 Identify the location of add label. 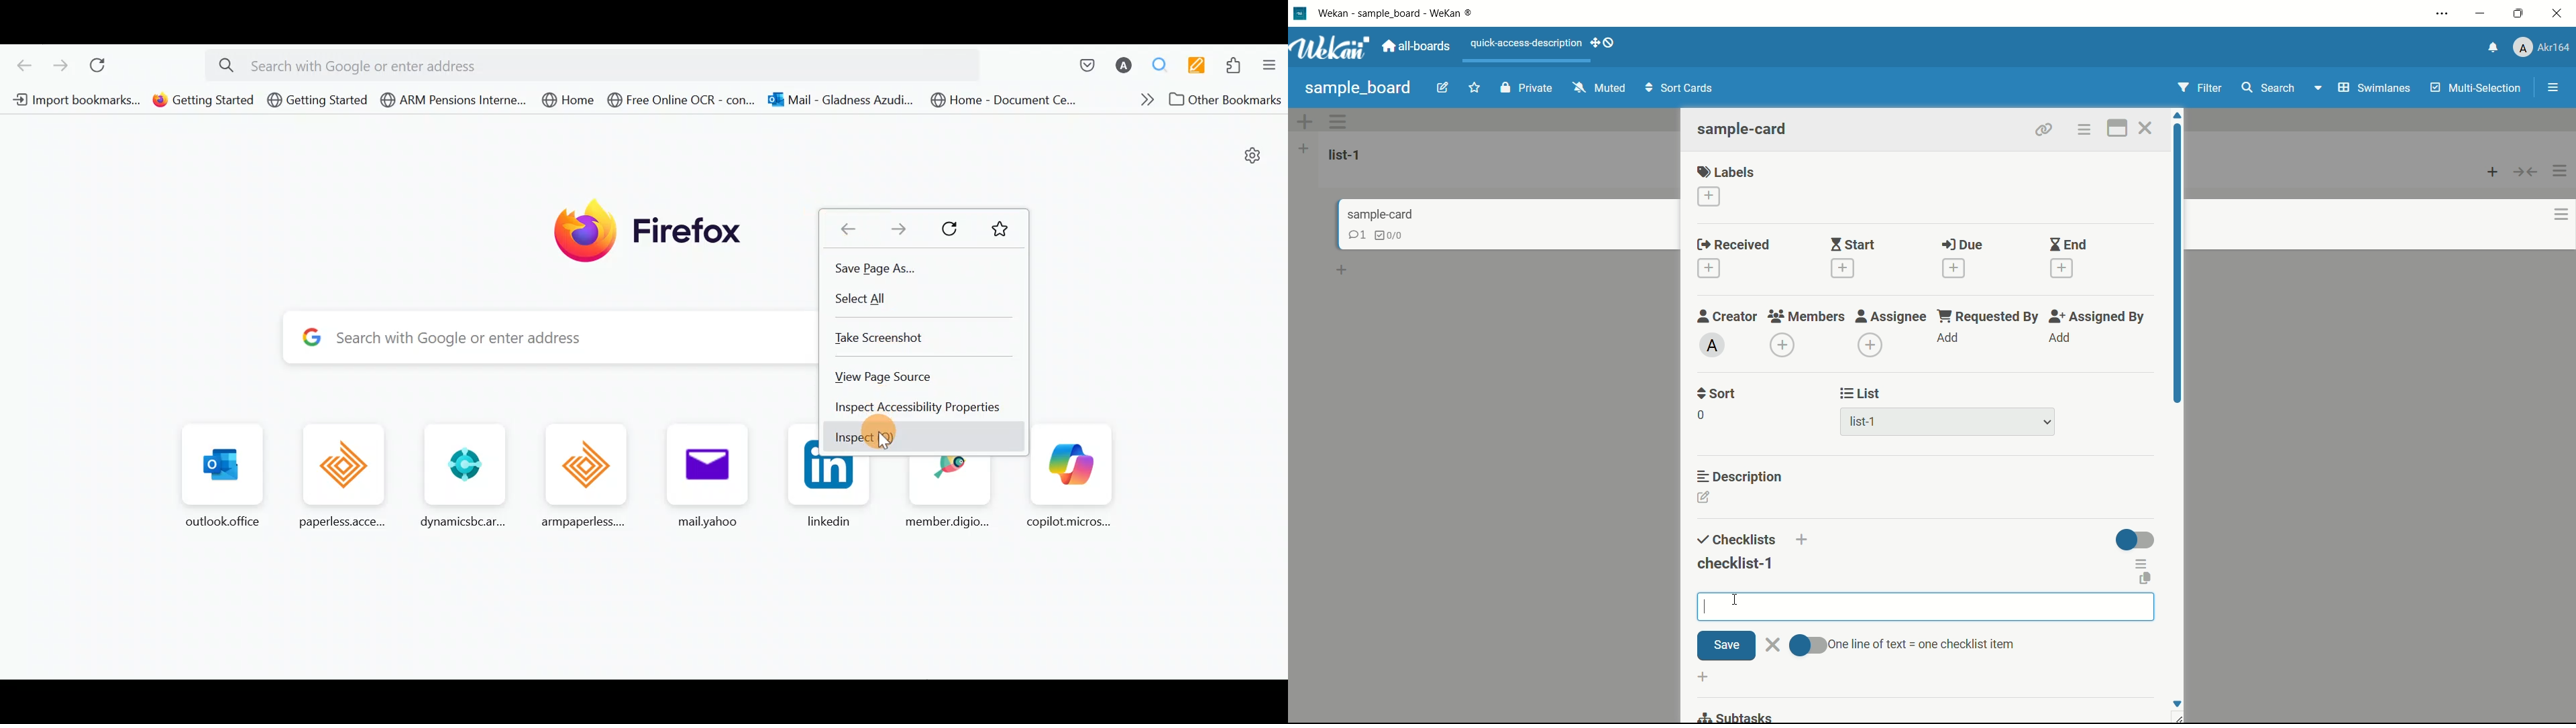
(1707, 196).